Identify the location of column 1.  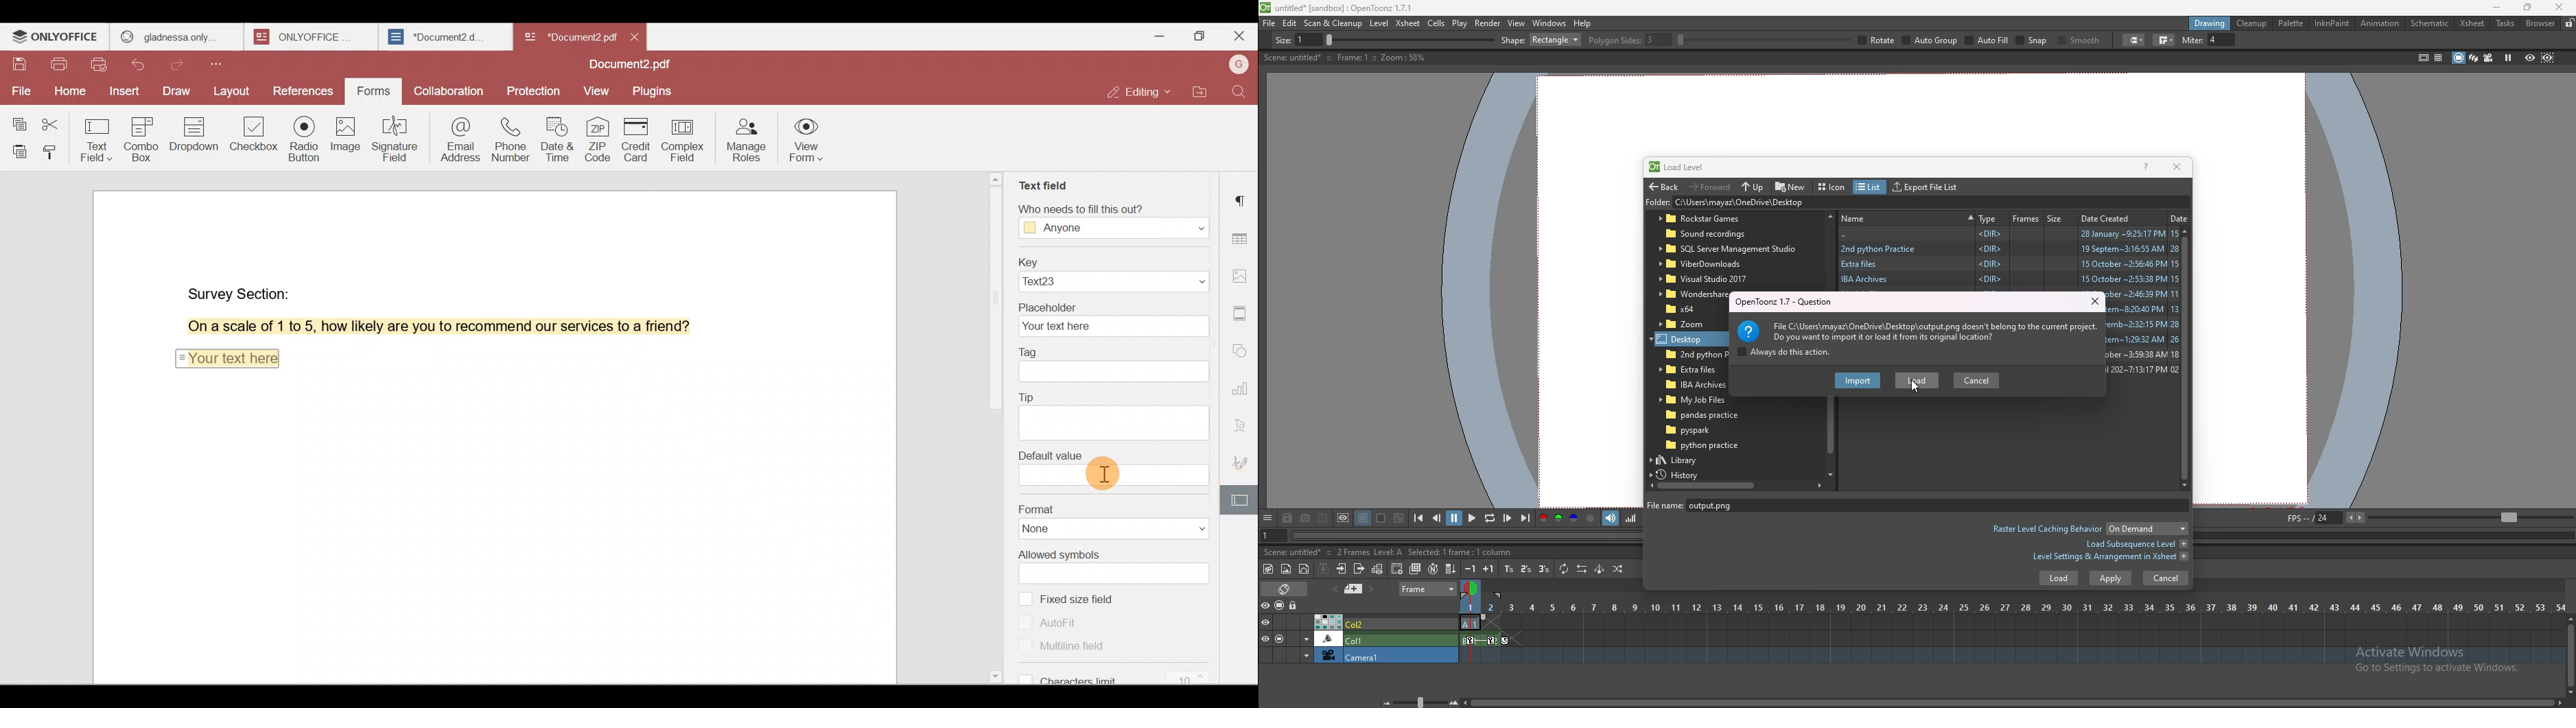
(1359, 638).